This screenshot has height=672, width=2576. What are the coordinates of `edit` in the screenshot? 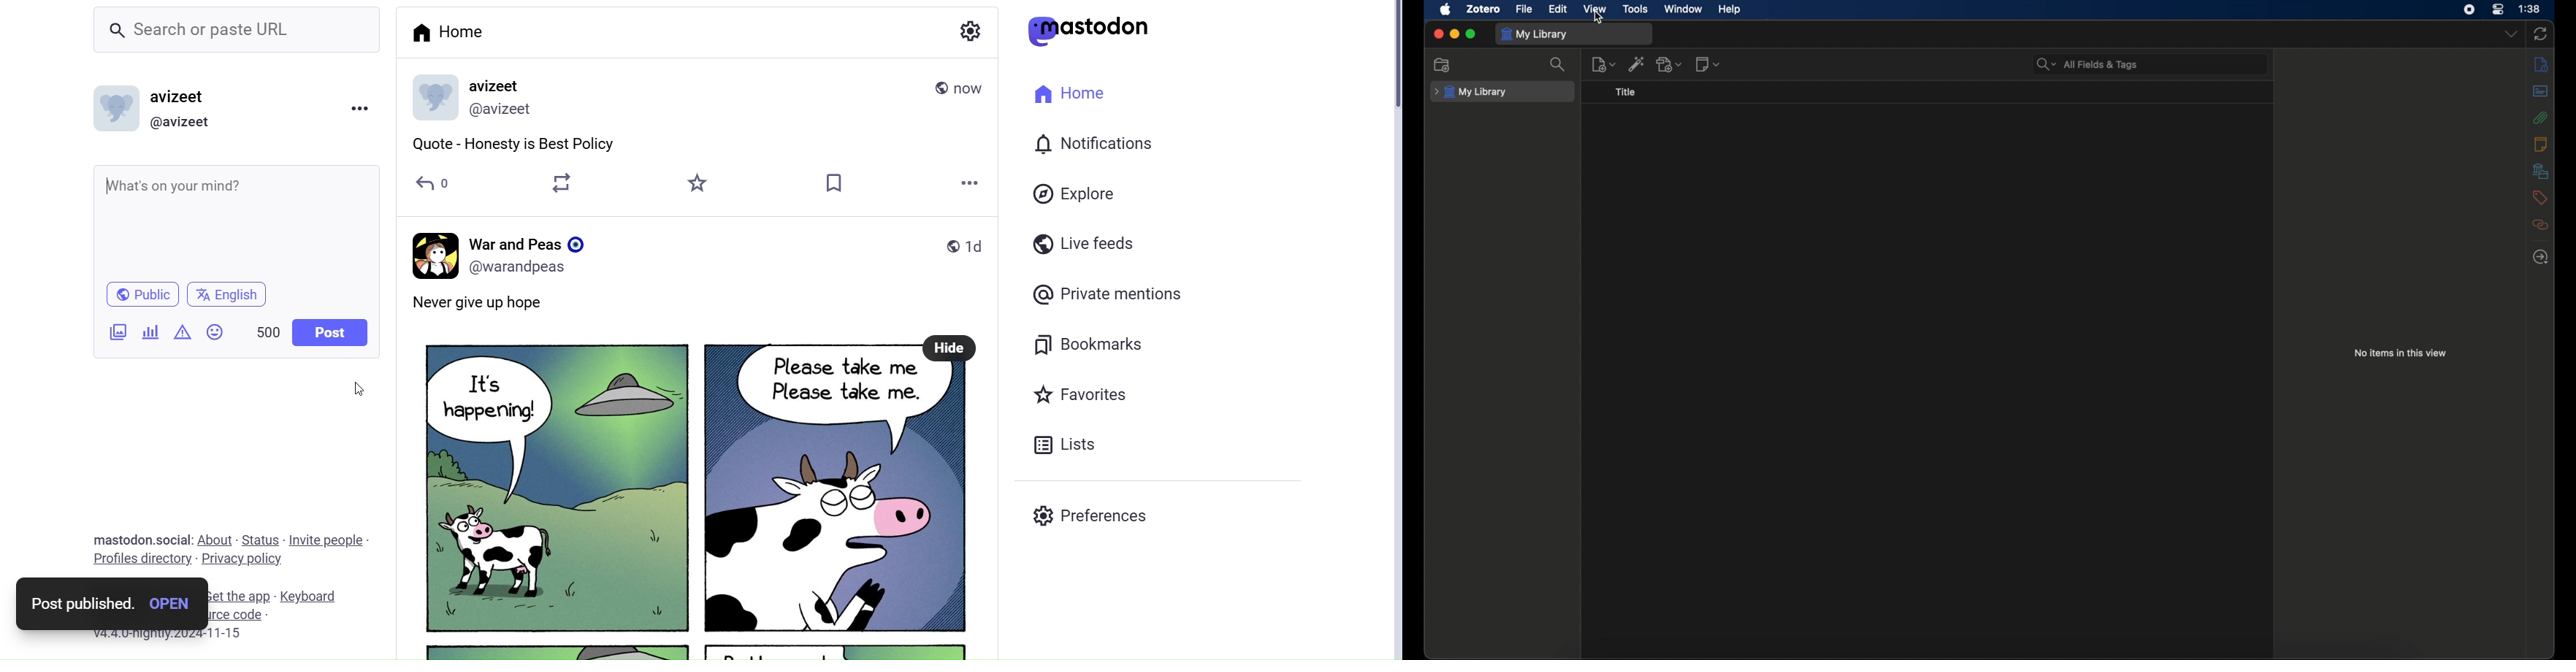 It's located at (1558, 8).